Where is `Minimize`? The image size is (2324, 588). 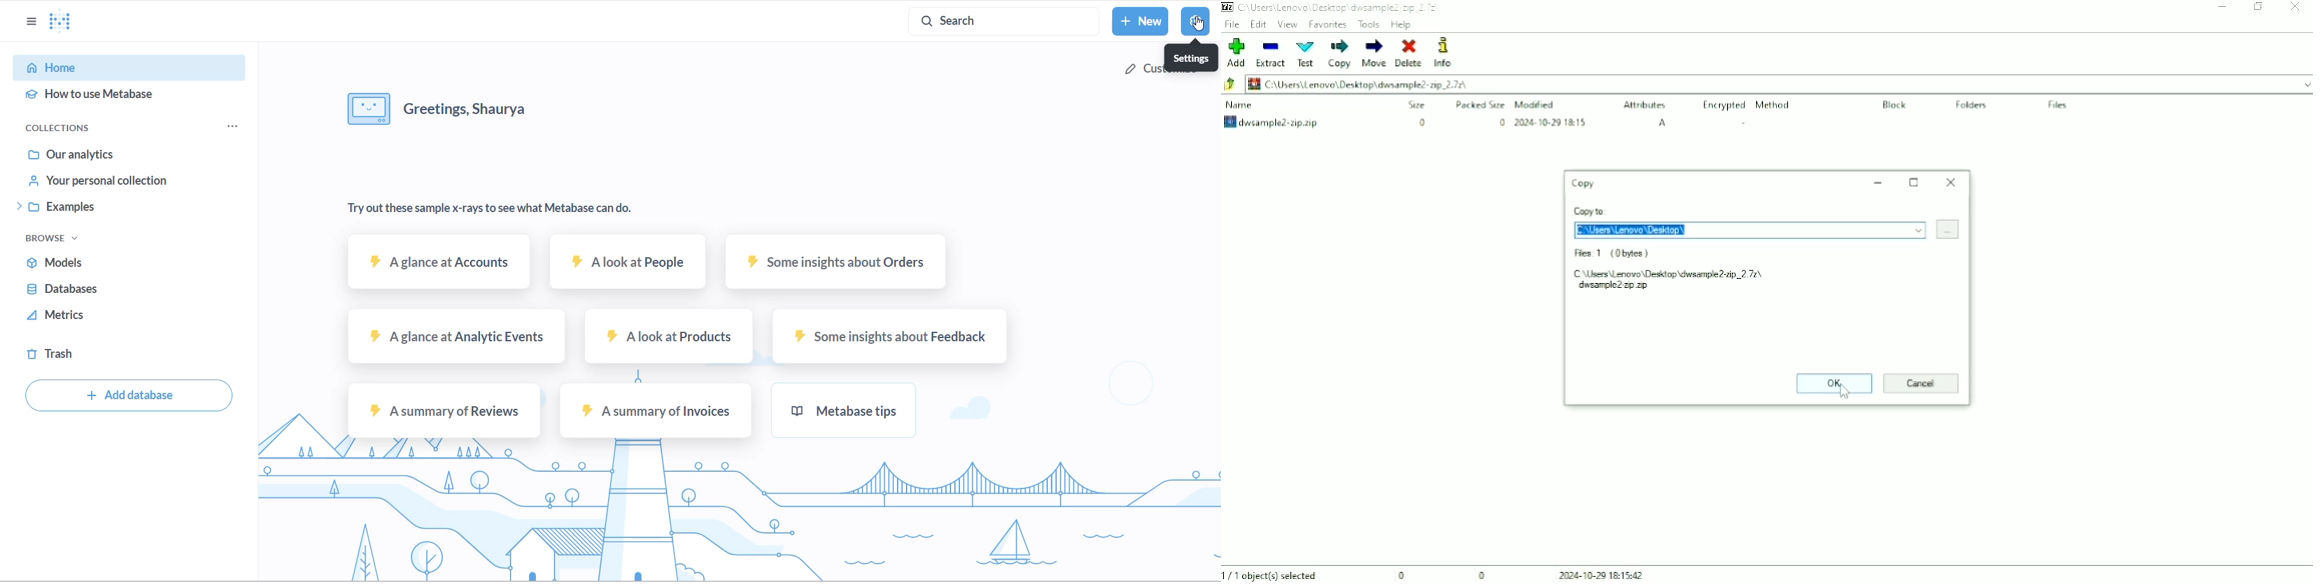 Minimize is located at coordinates (2224, 6).